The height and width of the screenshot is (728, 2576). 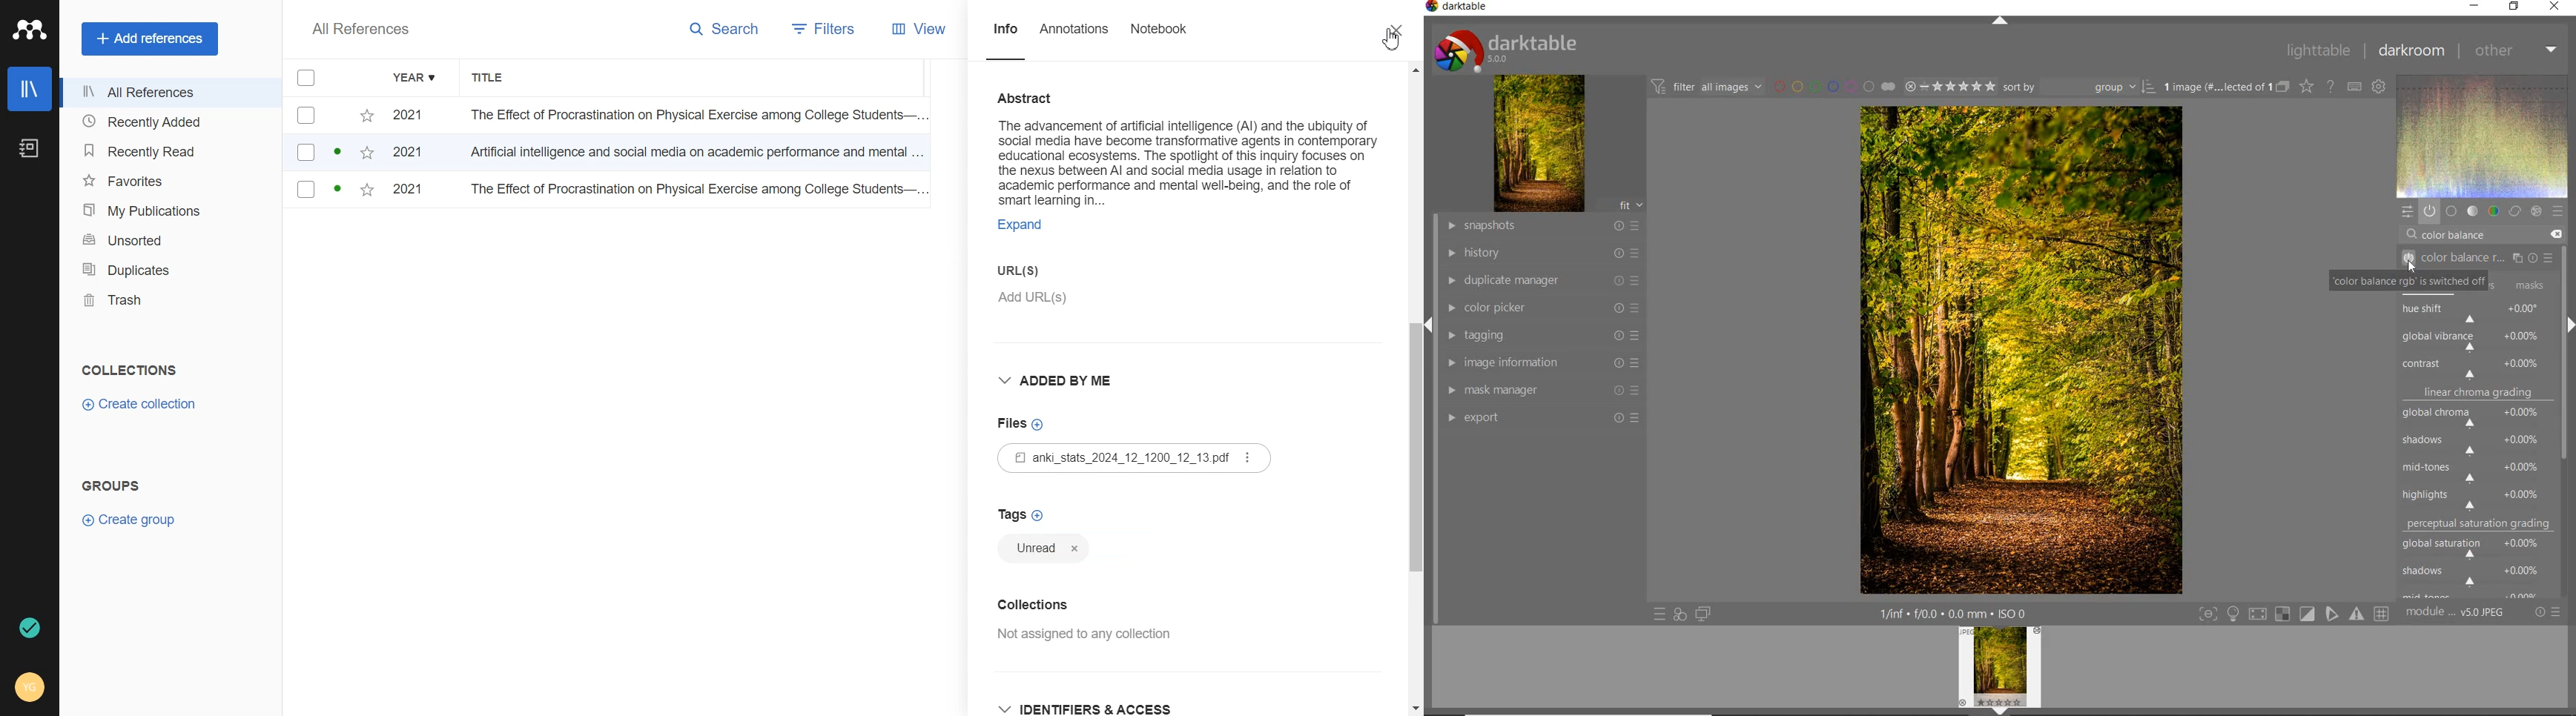 What do you see at coordinates (1706, 88) in the screenshot?
I see `filter images` at bounding box center [1706, 88].